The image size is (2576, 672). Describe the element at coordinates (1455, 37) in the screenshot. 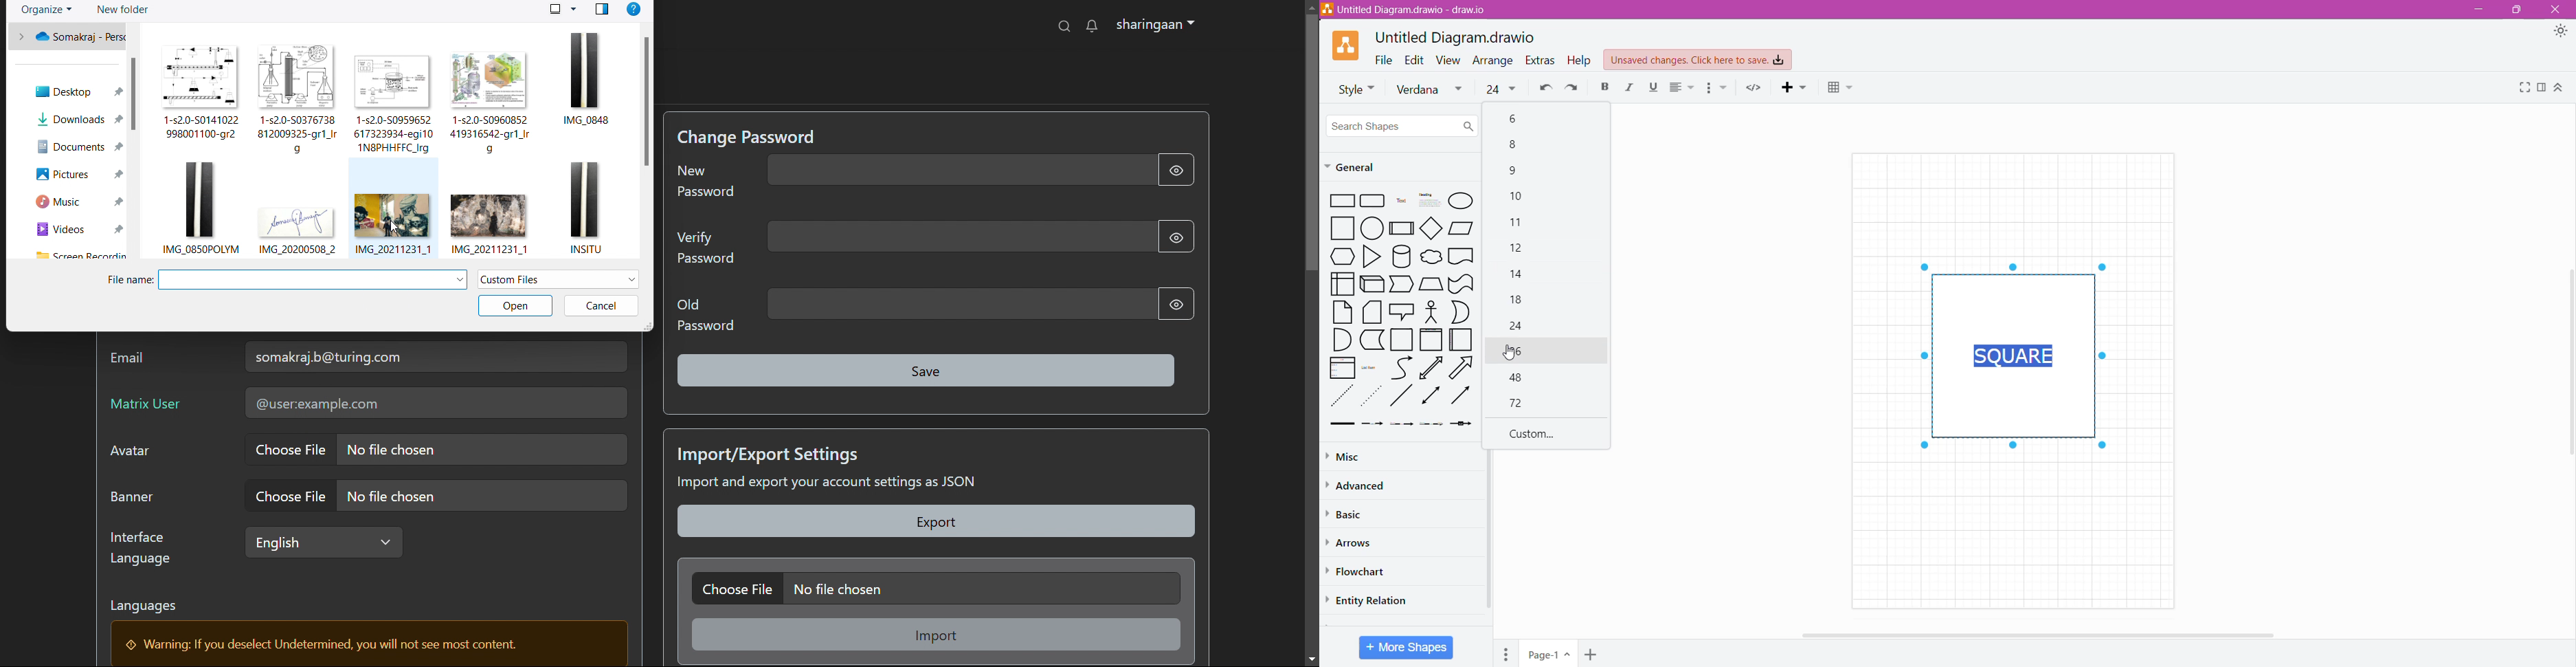

I see `Untitled Diagram.drawio` at that location.